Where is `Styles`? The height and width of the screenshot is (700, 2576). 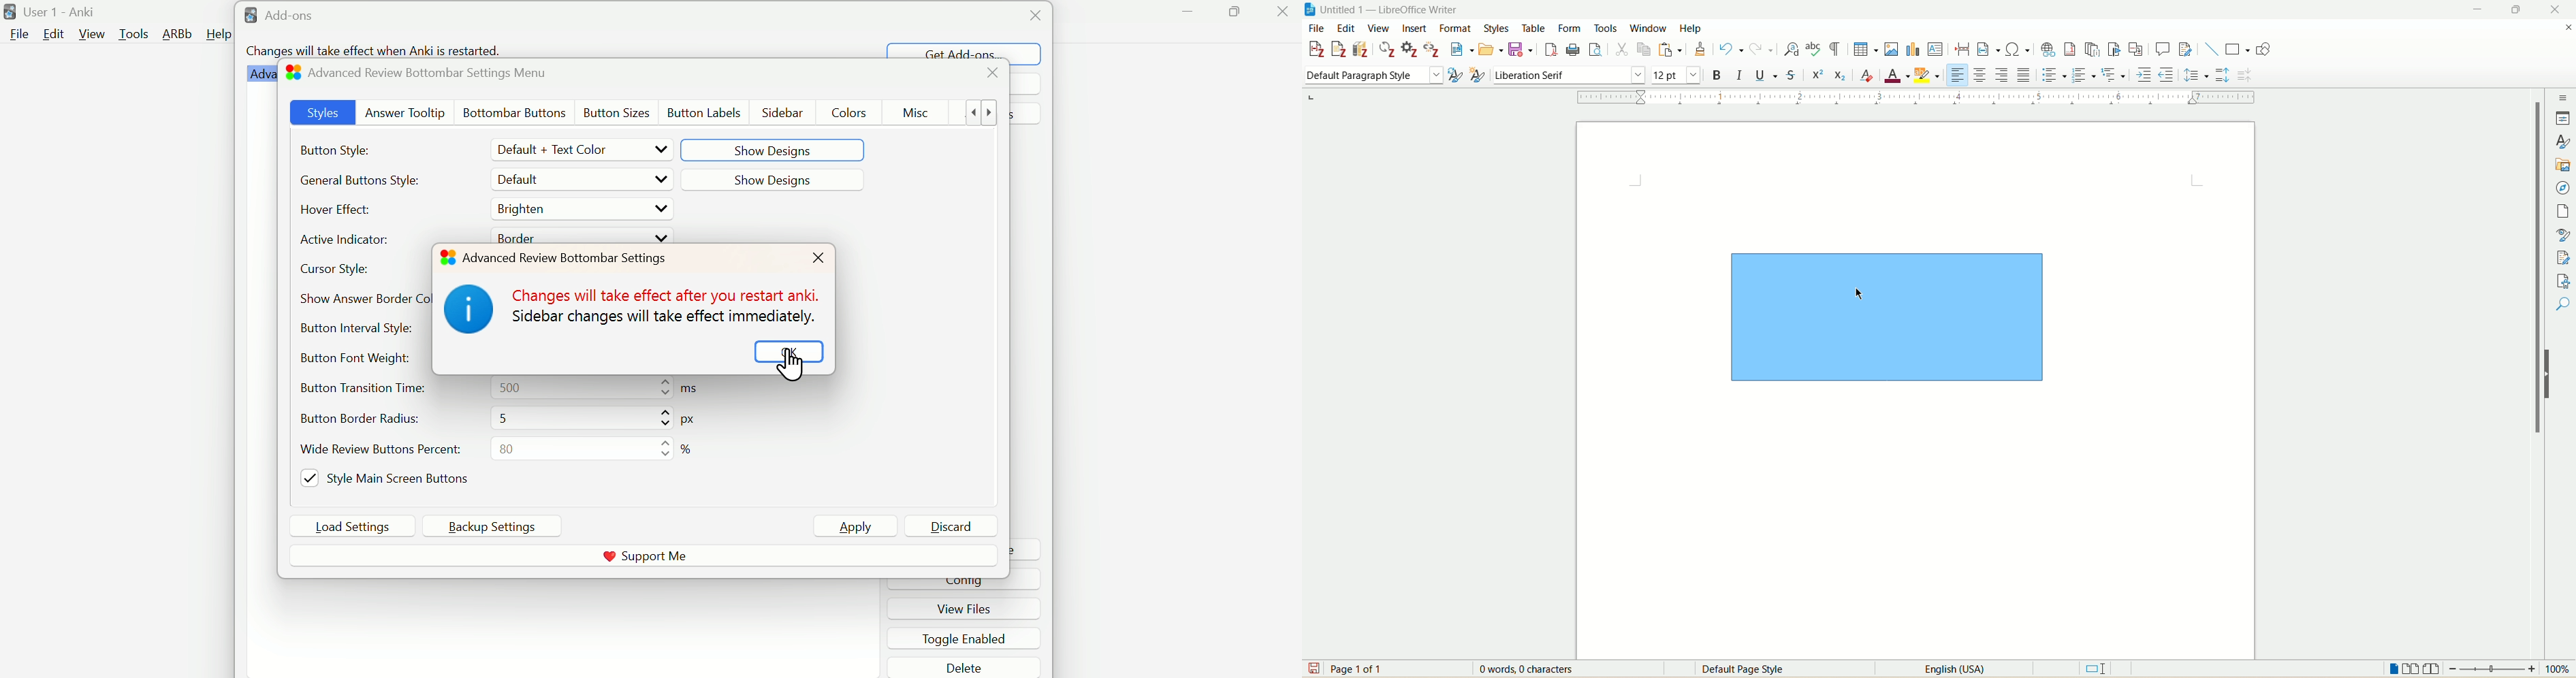 Styles is located at coordinates (321, 111).